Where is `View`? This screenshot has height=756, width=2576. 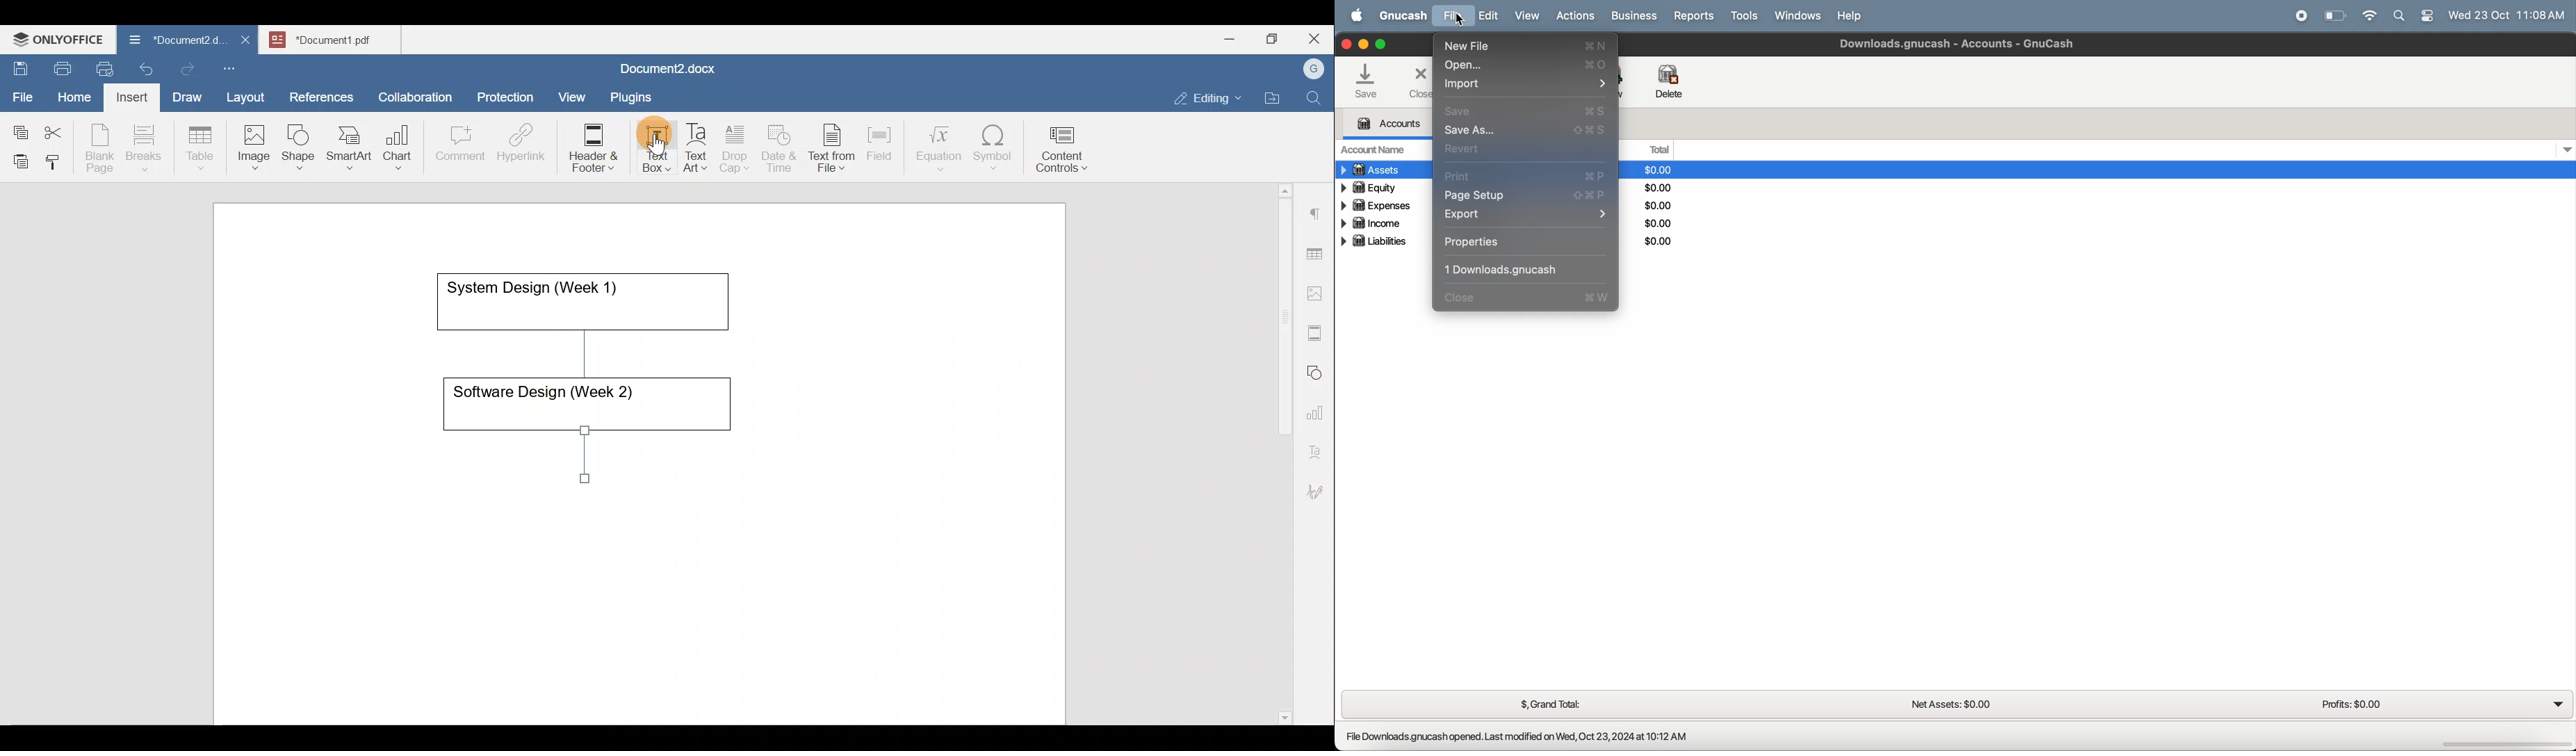 View is located at coordinates (573, 92).